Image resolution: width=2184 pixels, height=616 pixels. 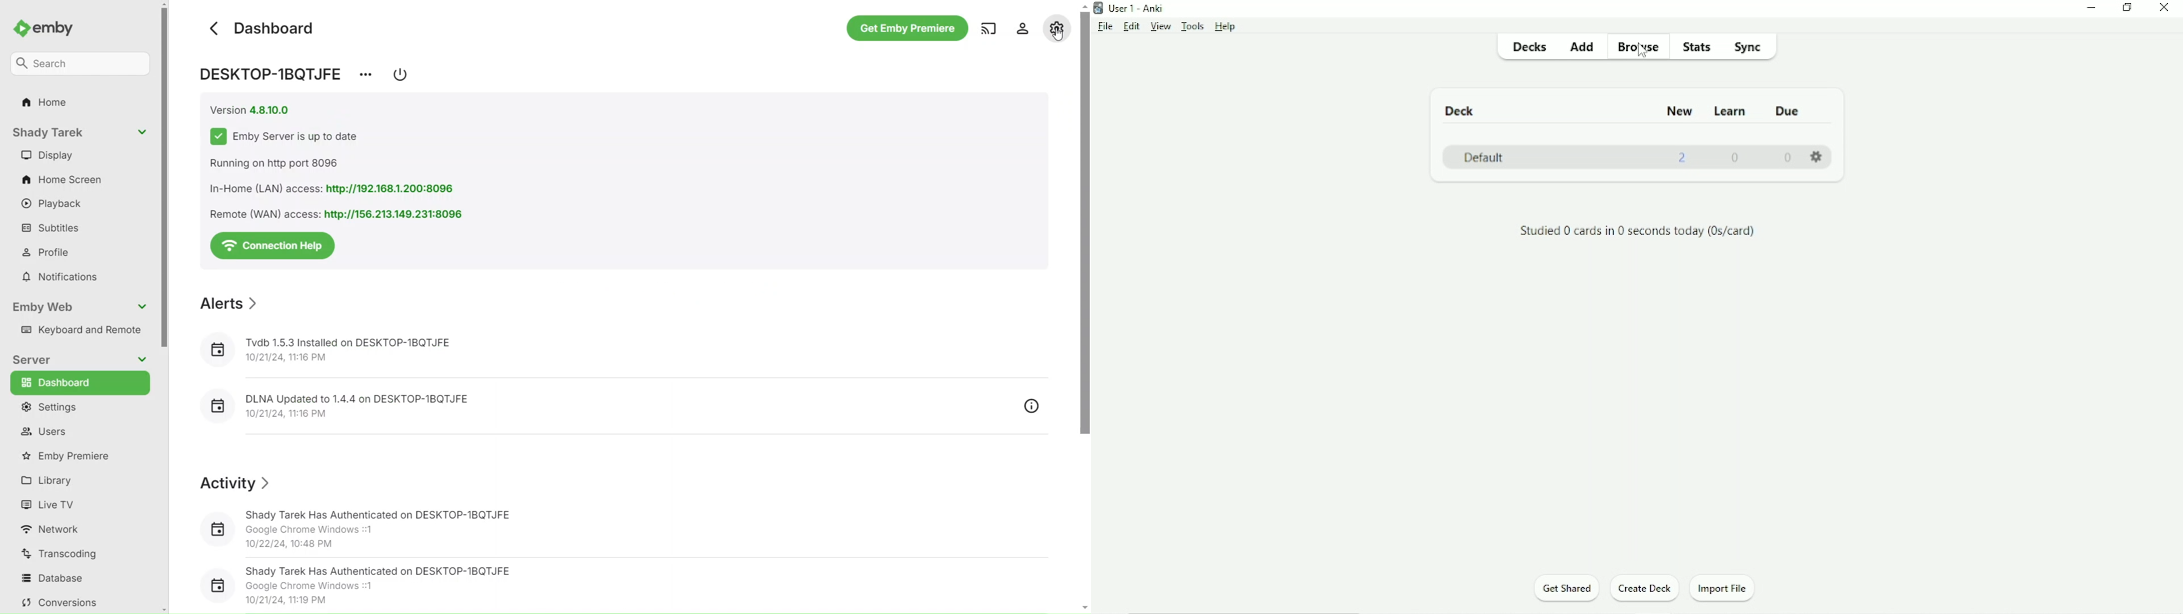 What do you see at coordinates (1581, 47) in the screenshot?
I see `Add` at bounding box center [1581, 47].